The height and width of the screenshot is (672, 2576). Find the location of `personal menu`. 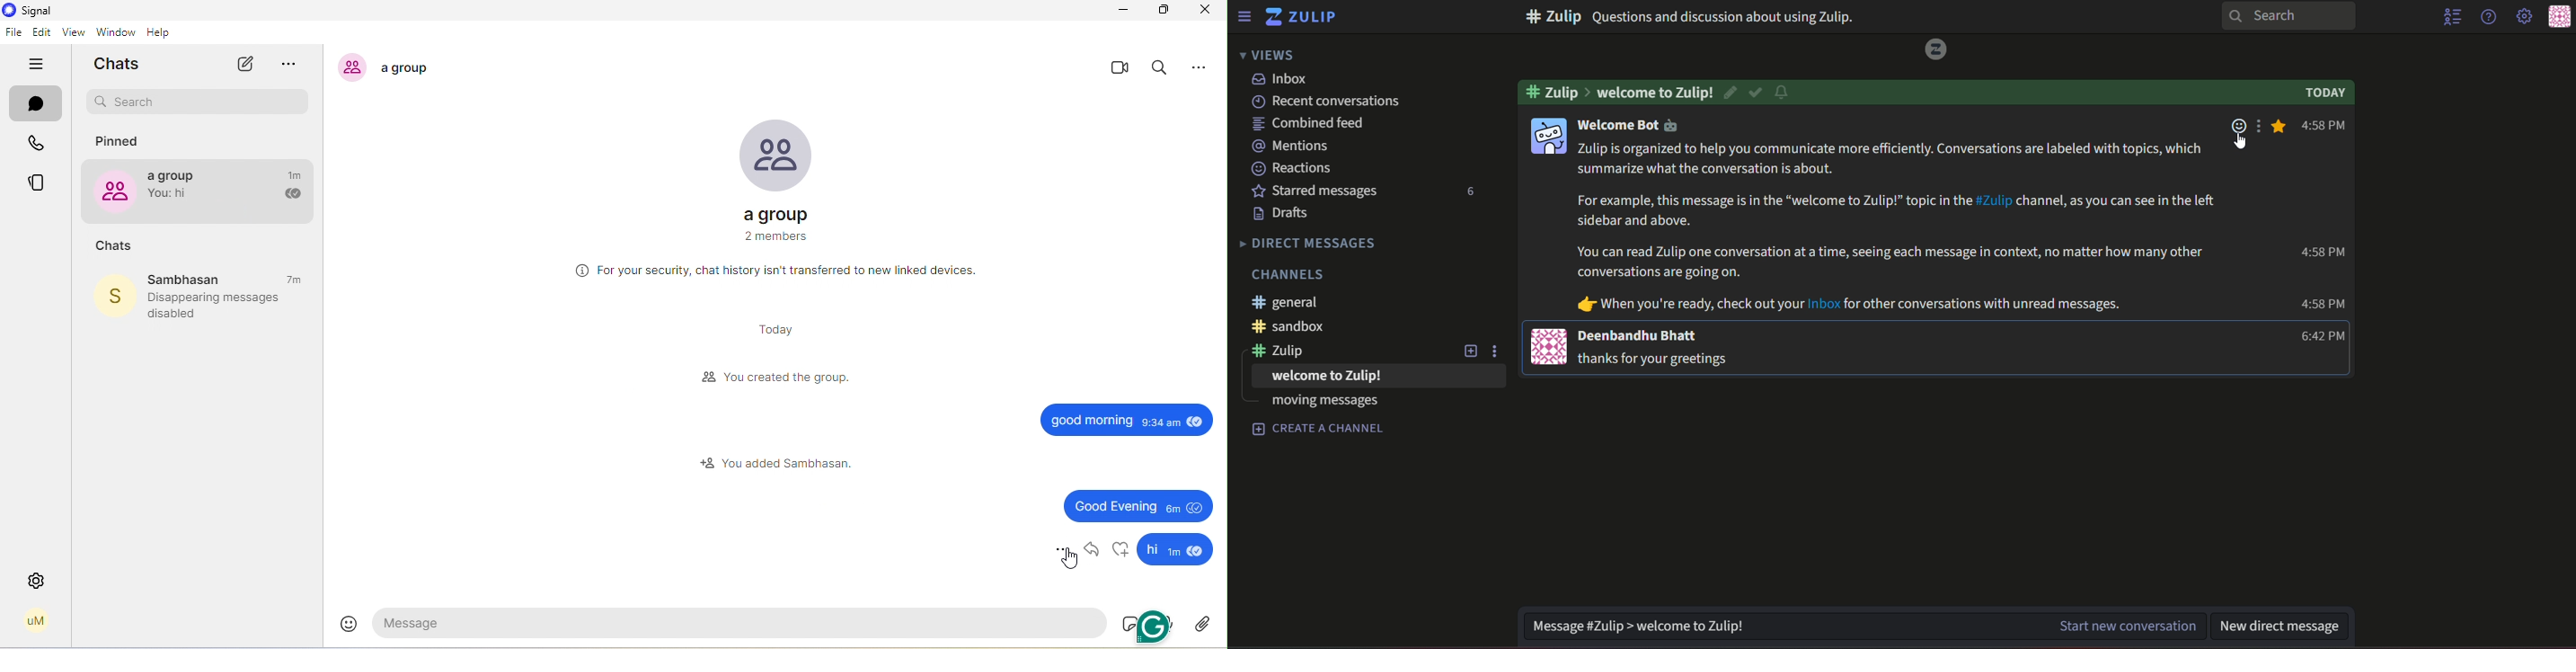

personal menu is located at coordinates (2558, 16).